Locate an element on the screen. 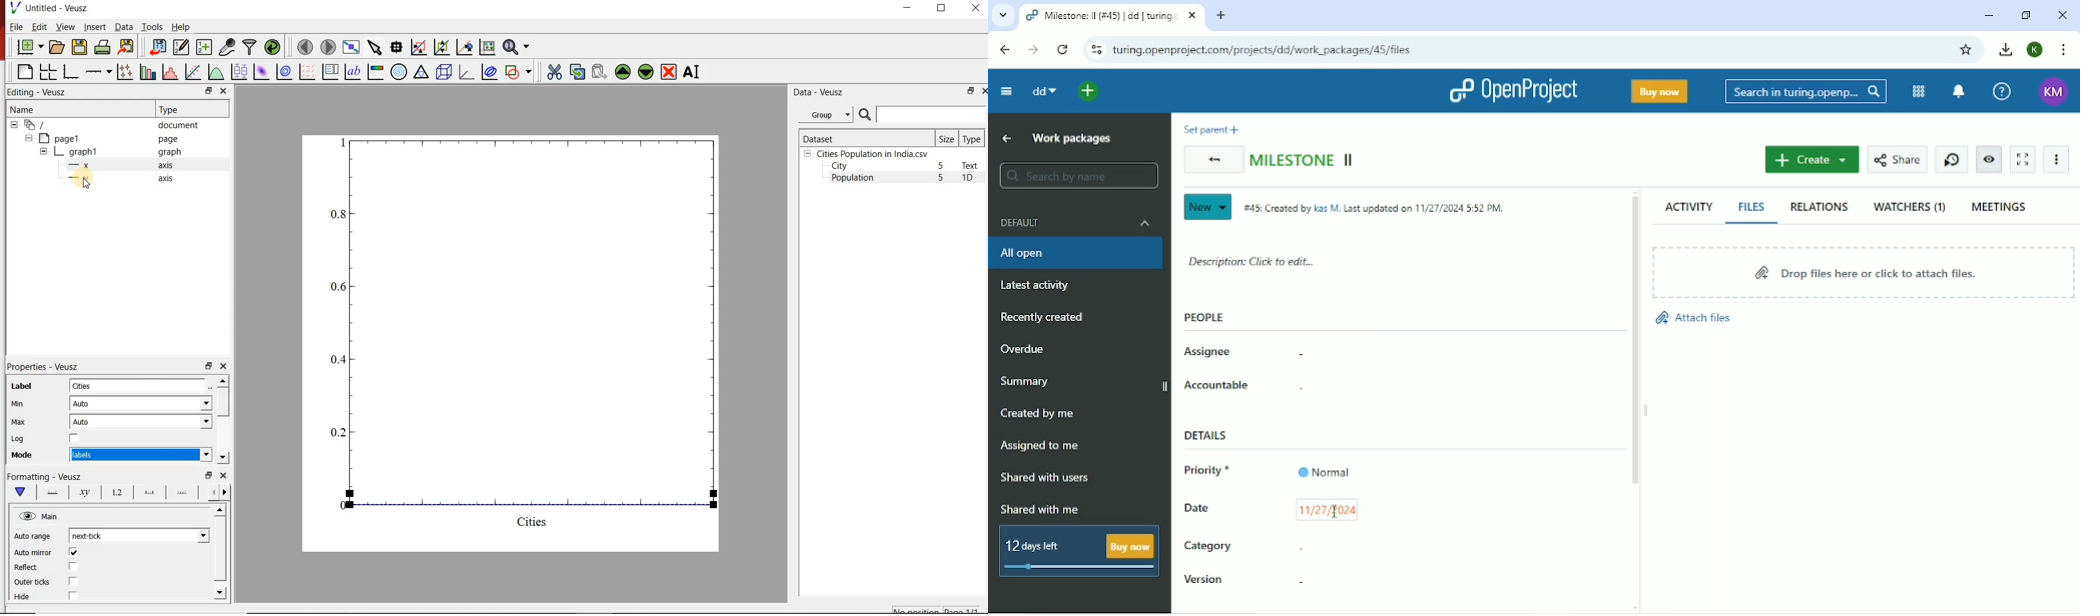 The width and height of the screenshot is (2100, 616). Label is located at coordinates (19, 386).